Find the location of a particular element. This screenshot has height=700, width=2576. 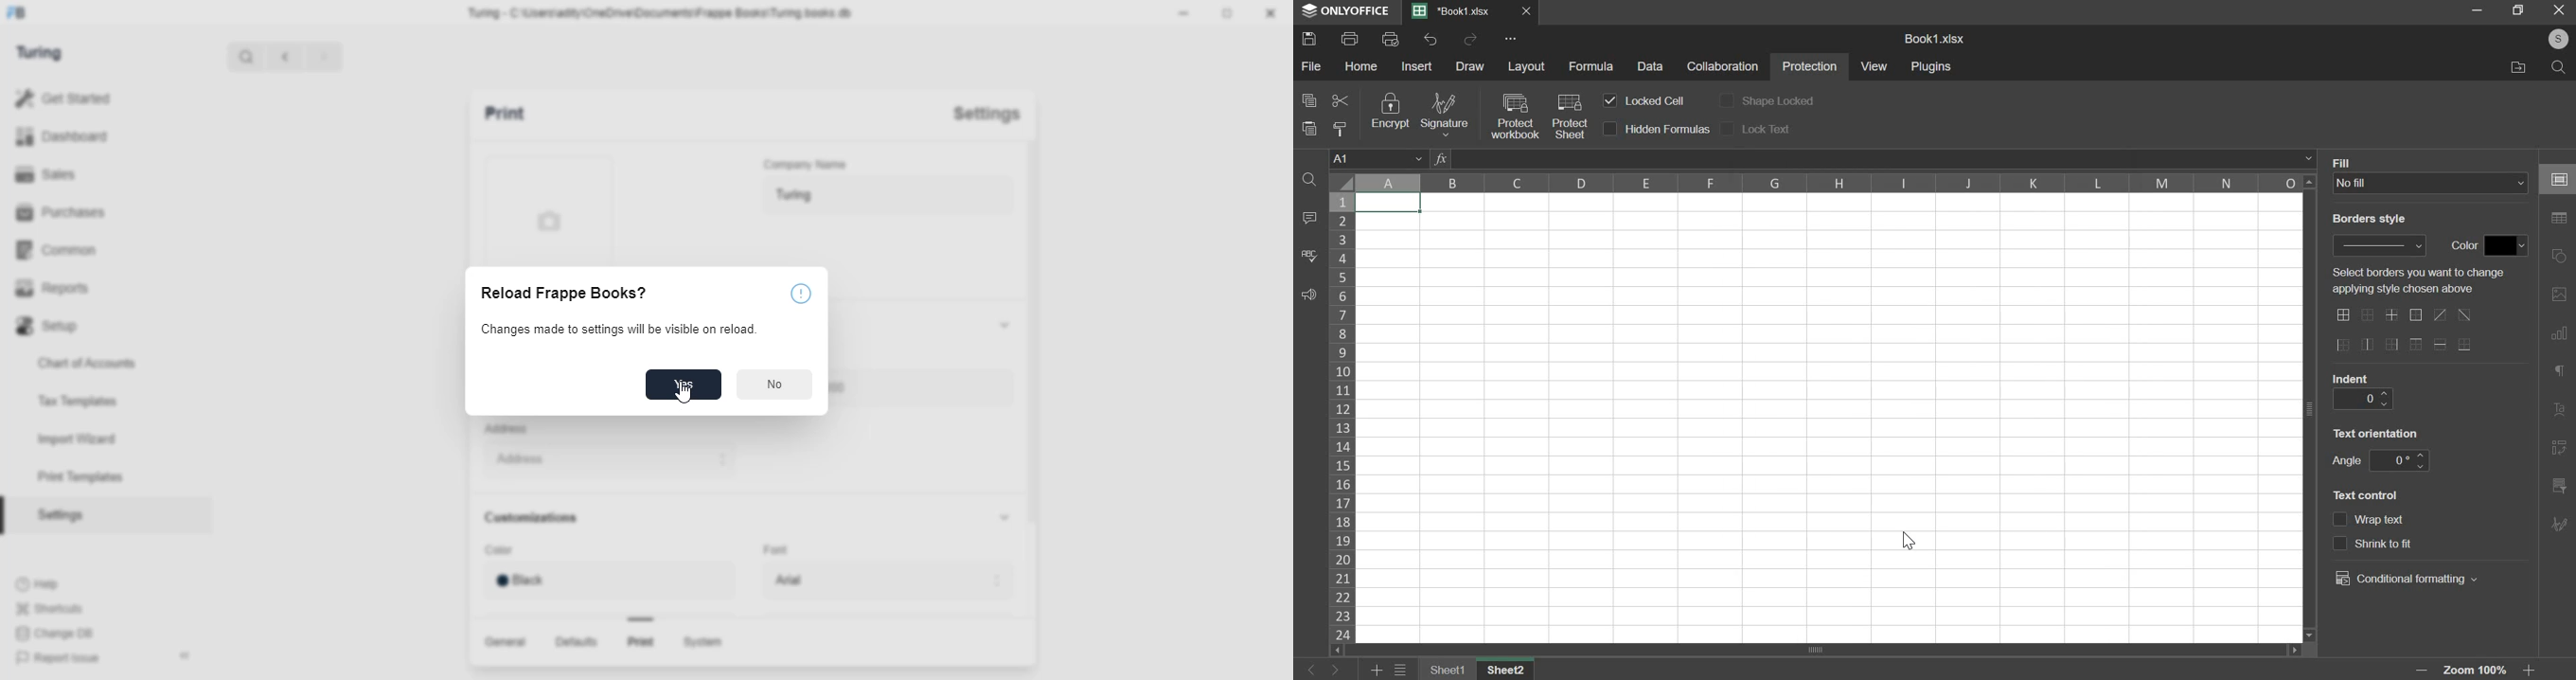

Address  is located at coordinates (638, 456).